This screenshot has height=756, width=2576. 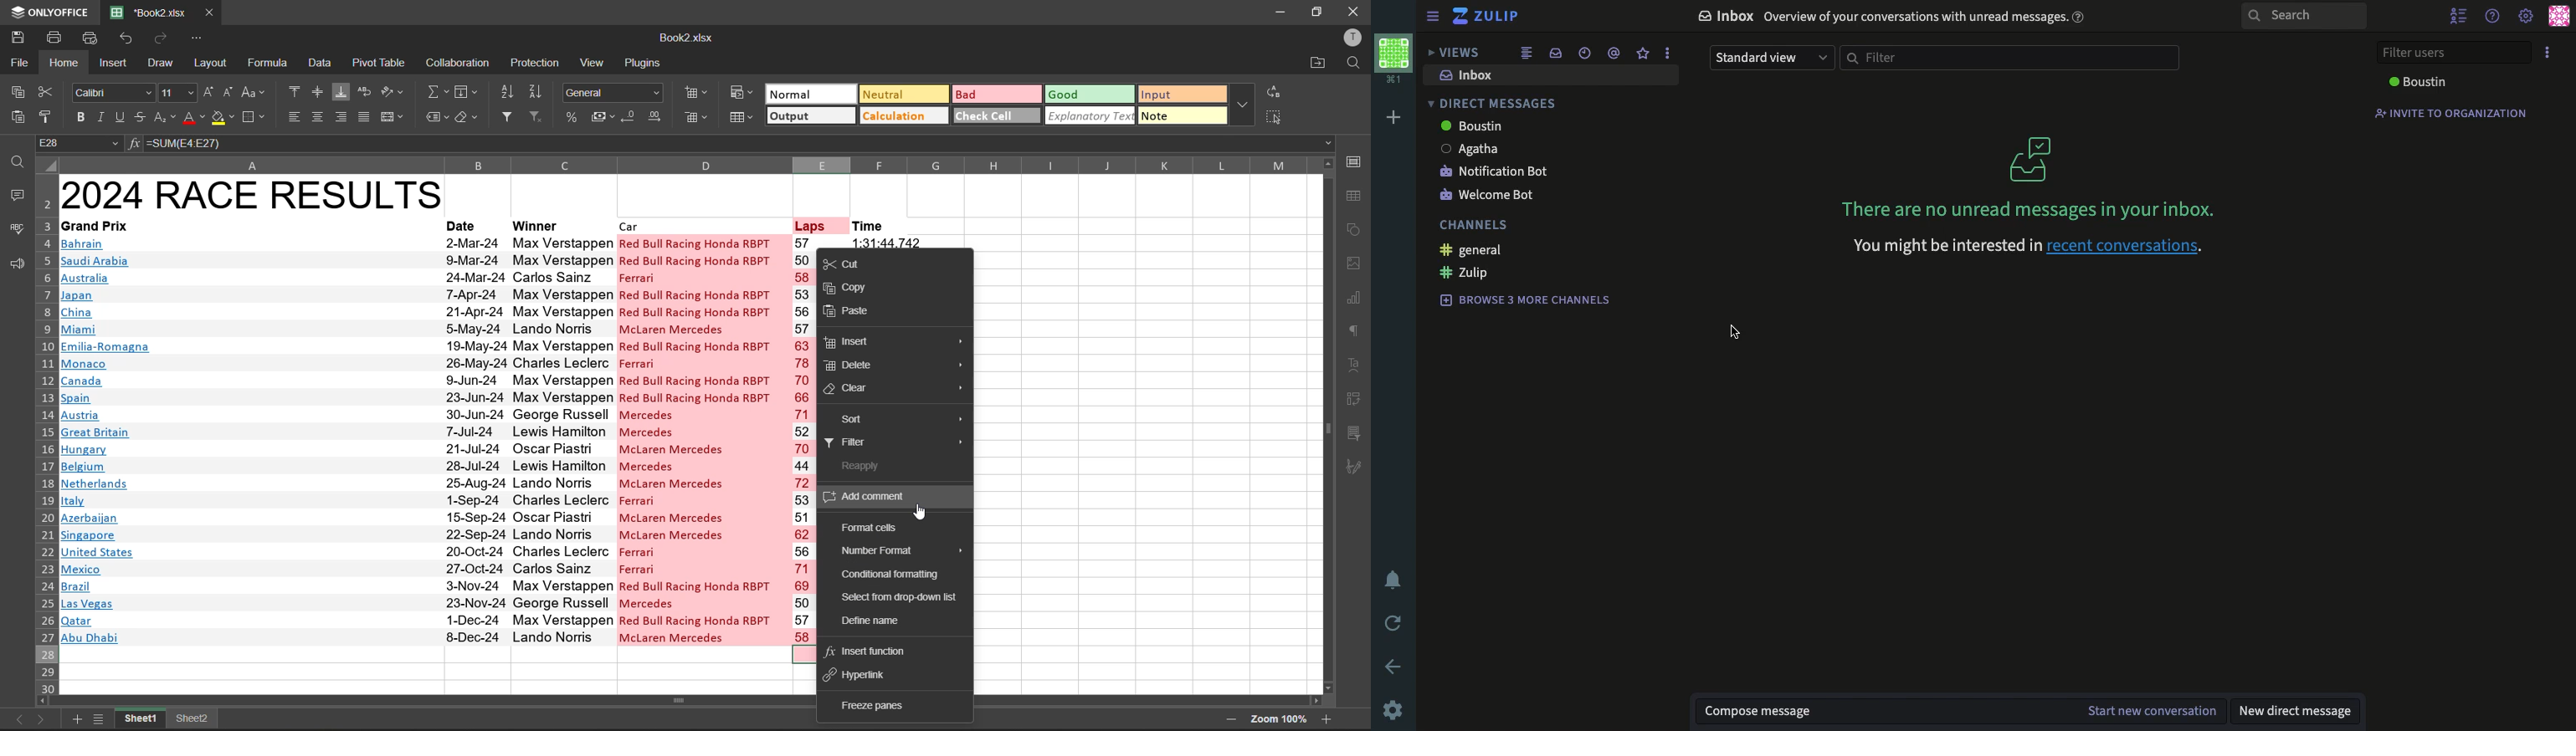 I want to click on new direct message, so click(x=2294, y=710).